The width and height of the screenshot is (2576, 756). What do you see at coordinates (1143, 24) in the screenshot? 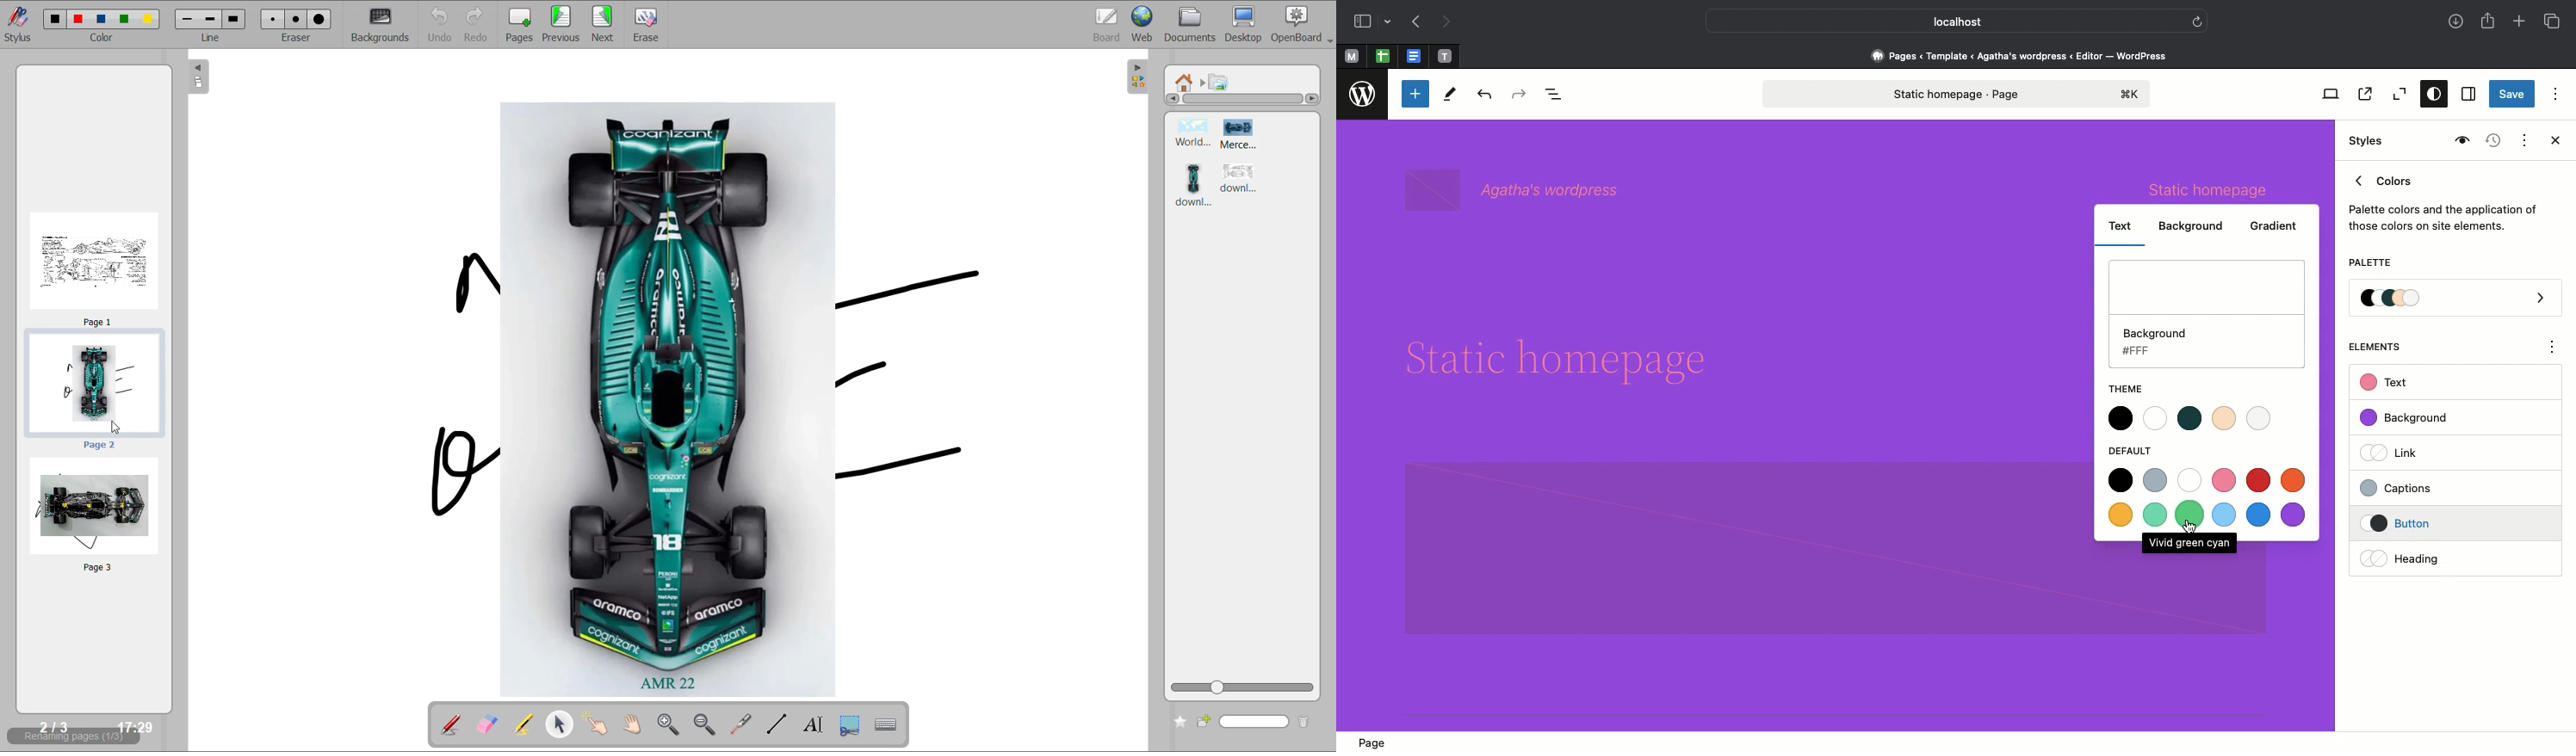
I see `web` at bounding box center [1143, 24].